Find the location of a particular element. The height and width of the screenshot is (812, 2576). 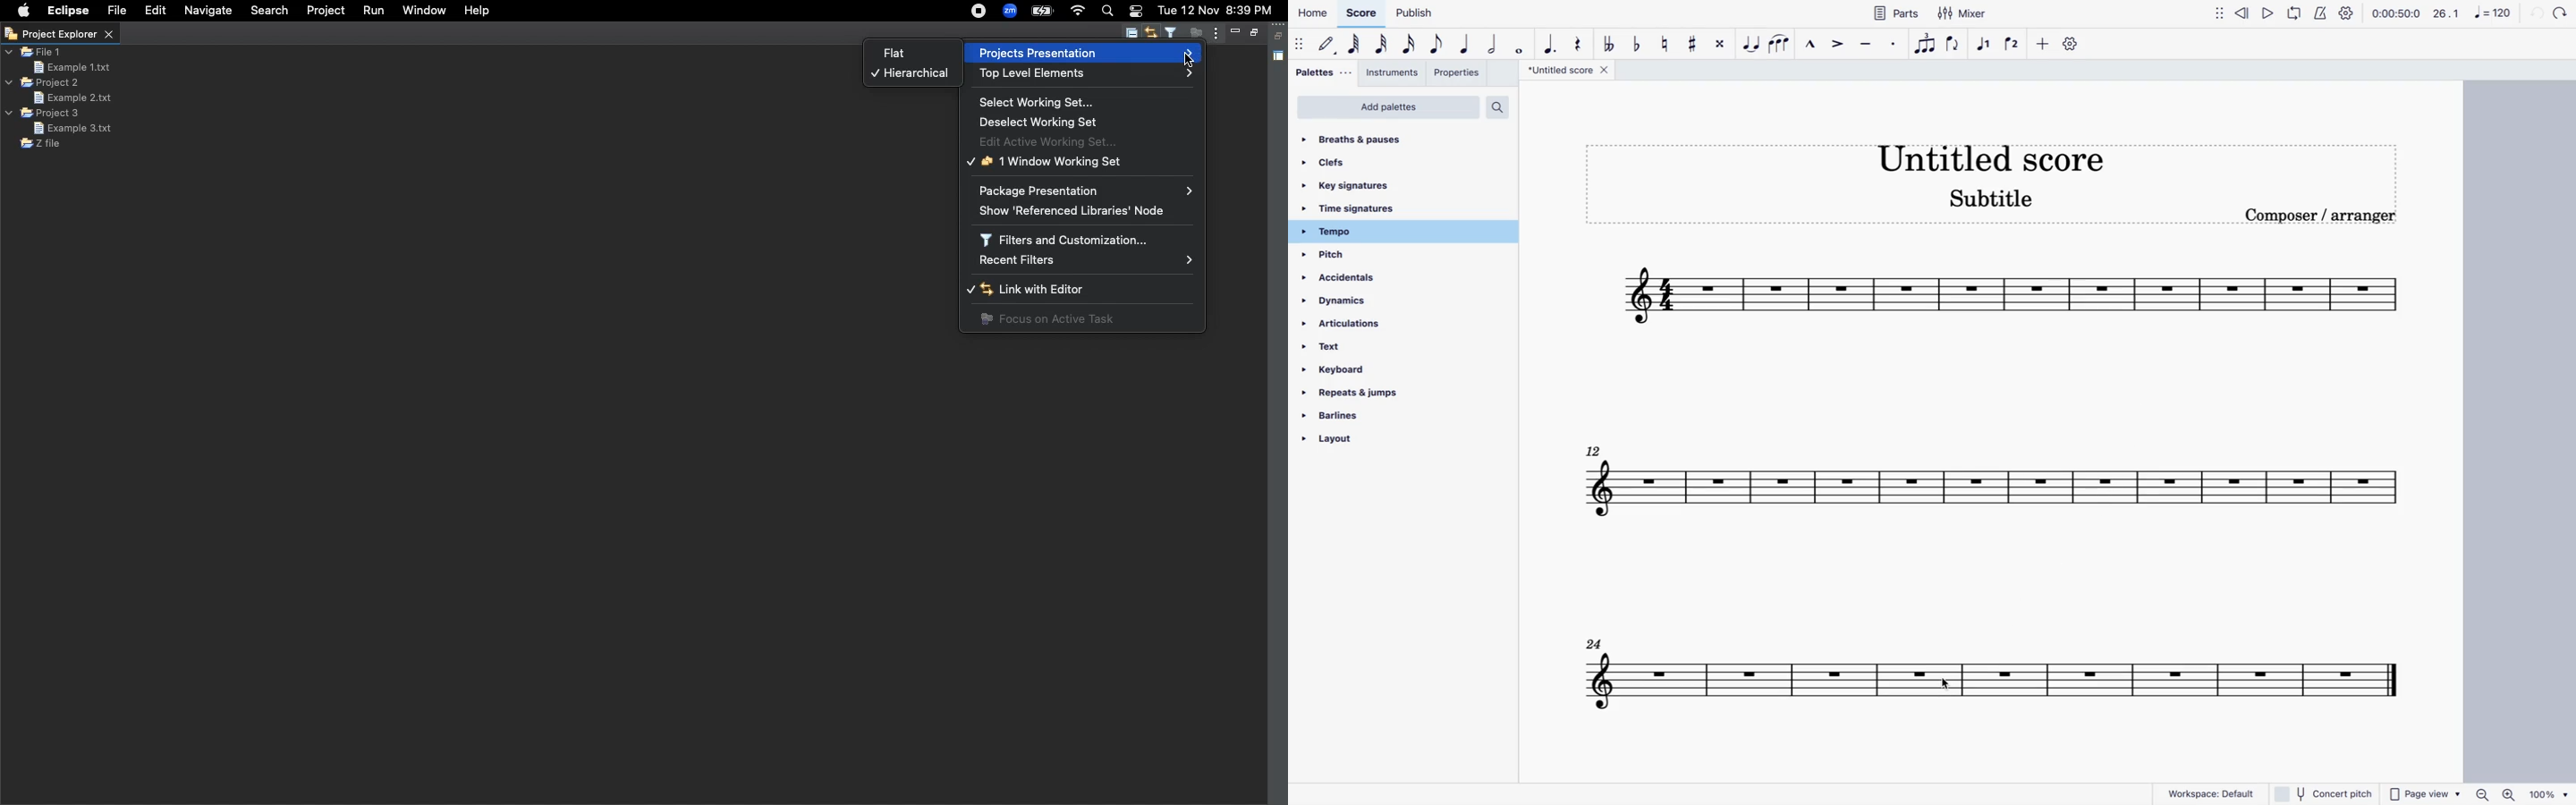

mixer is located at coordinates (1963, 14).